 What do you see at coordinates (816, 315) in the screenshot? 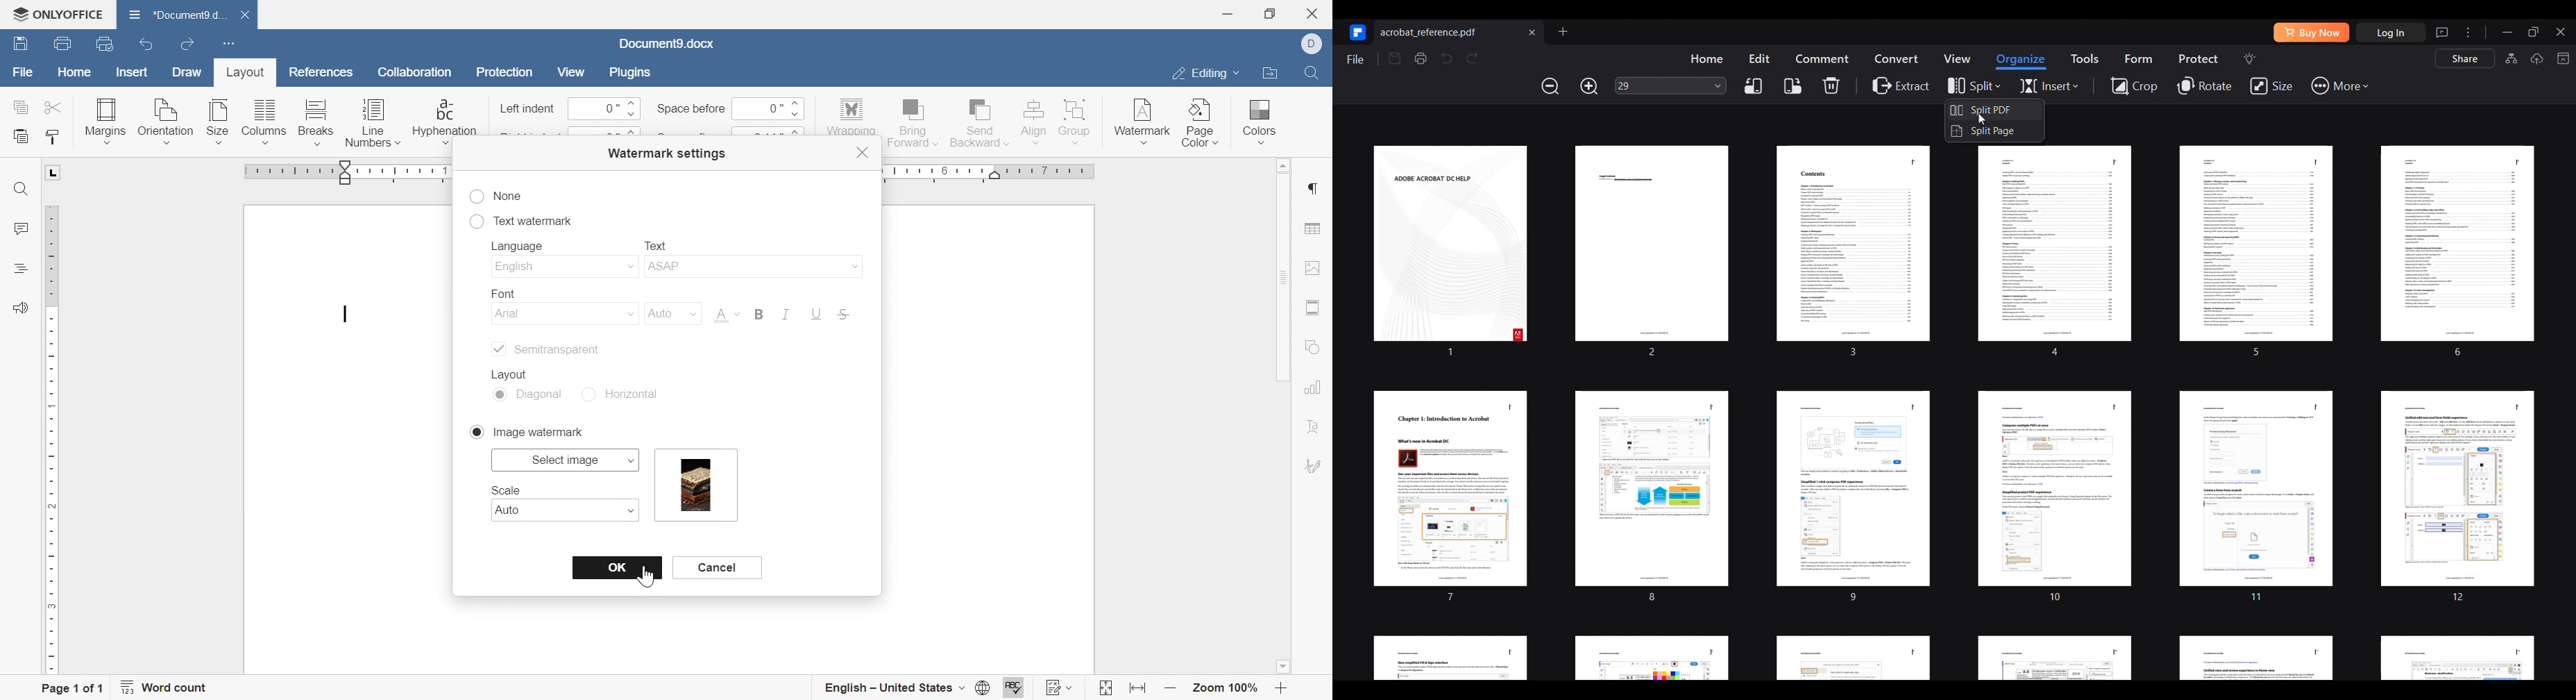
I see `underline` at bounding box center [816, 315].